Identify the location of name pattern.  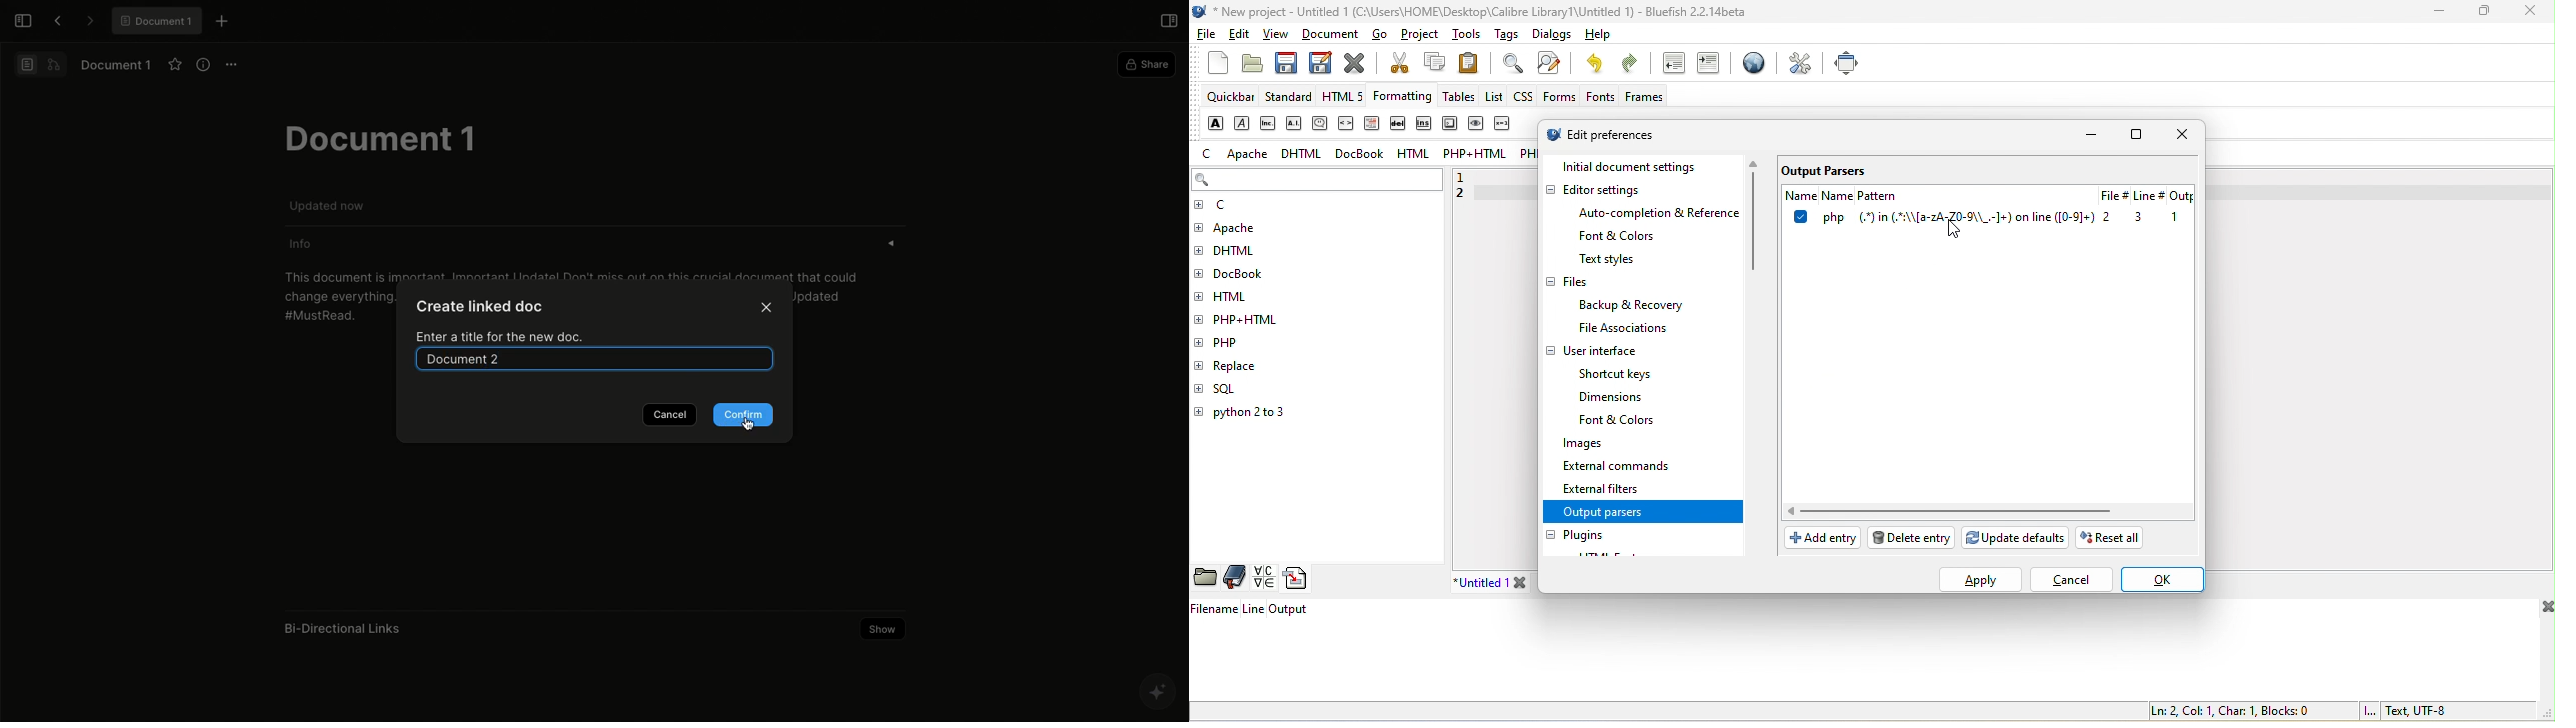
(1933, 196).